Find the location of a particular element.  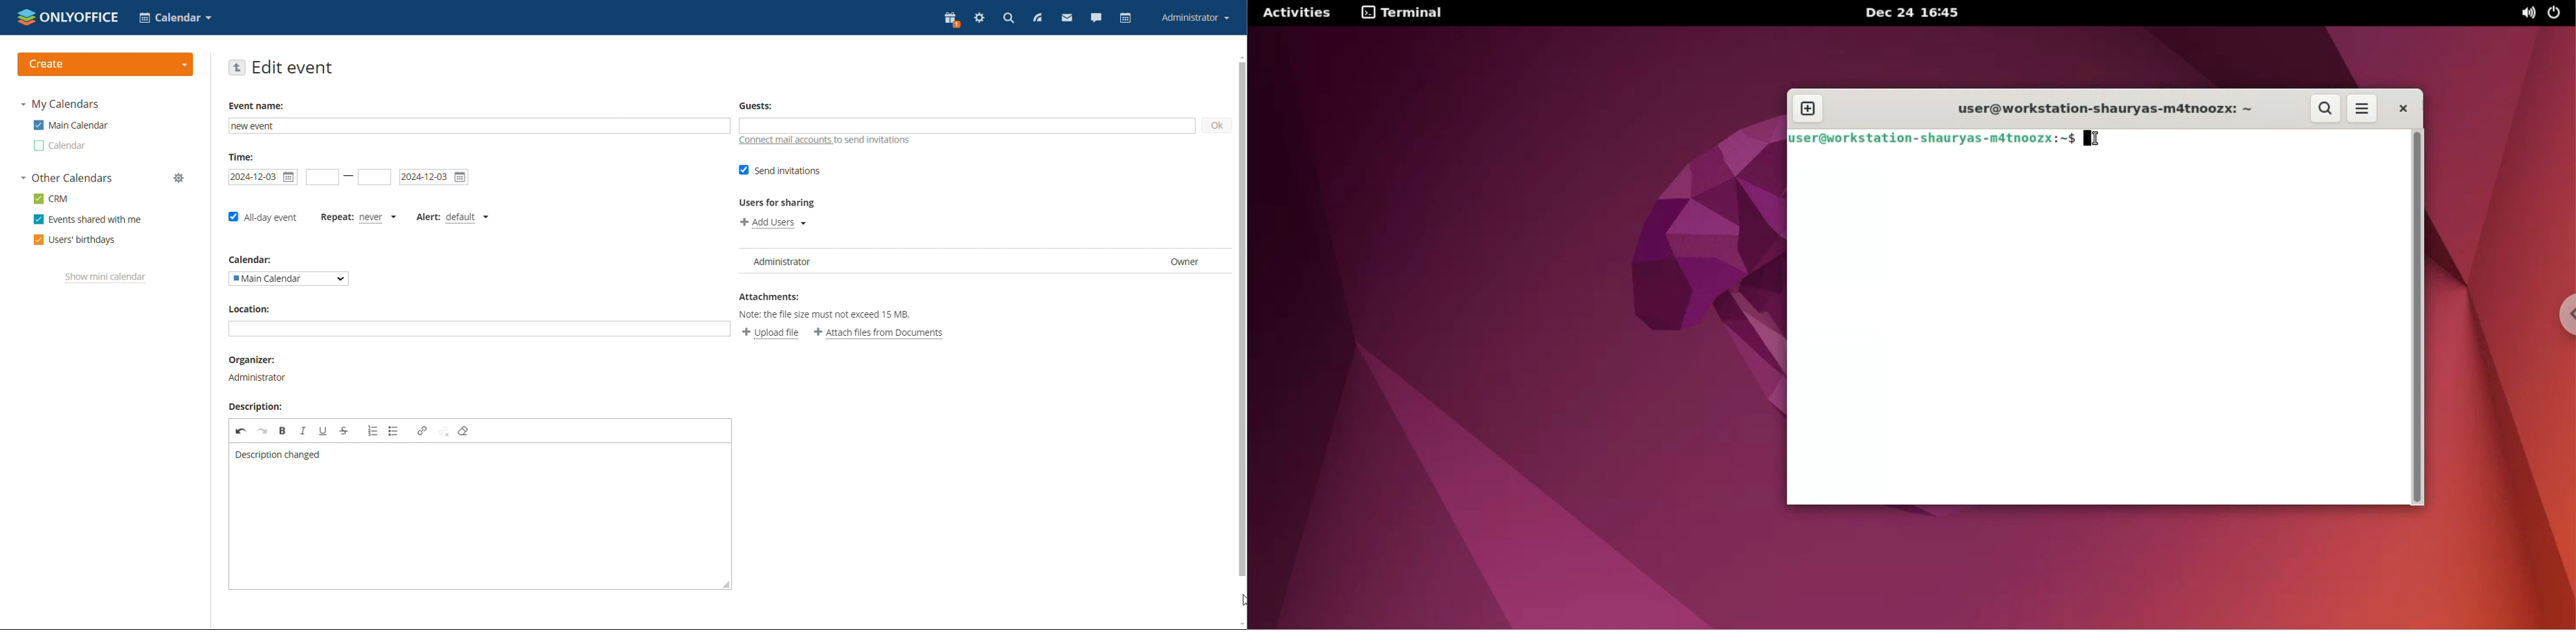

insert/remove bulleted list is located at coordinates (394, 431).